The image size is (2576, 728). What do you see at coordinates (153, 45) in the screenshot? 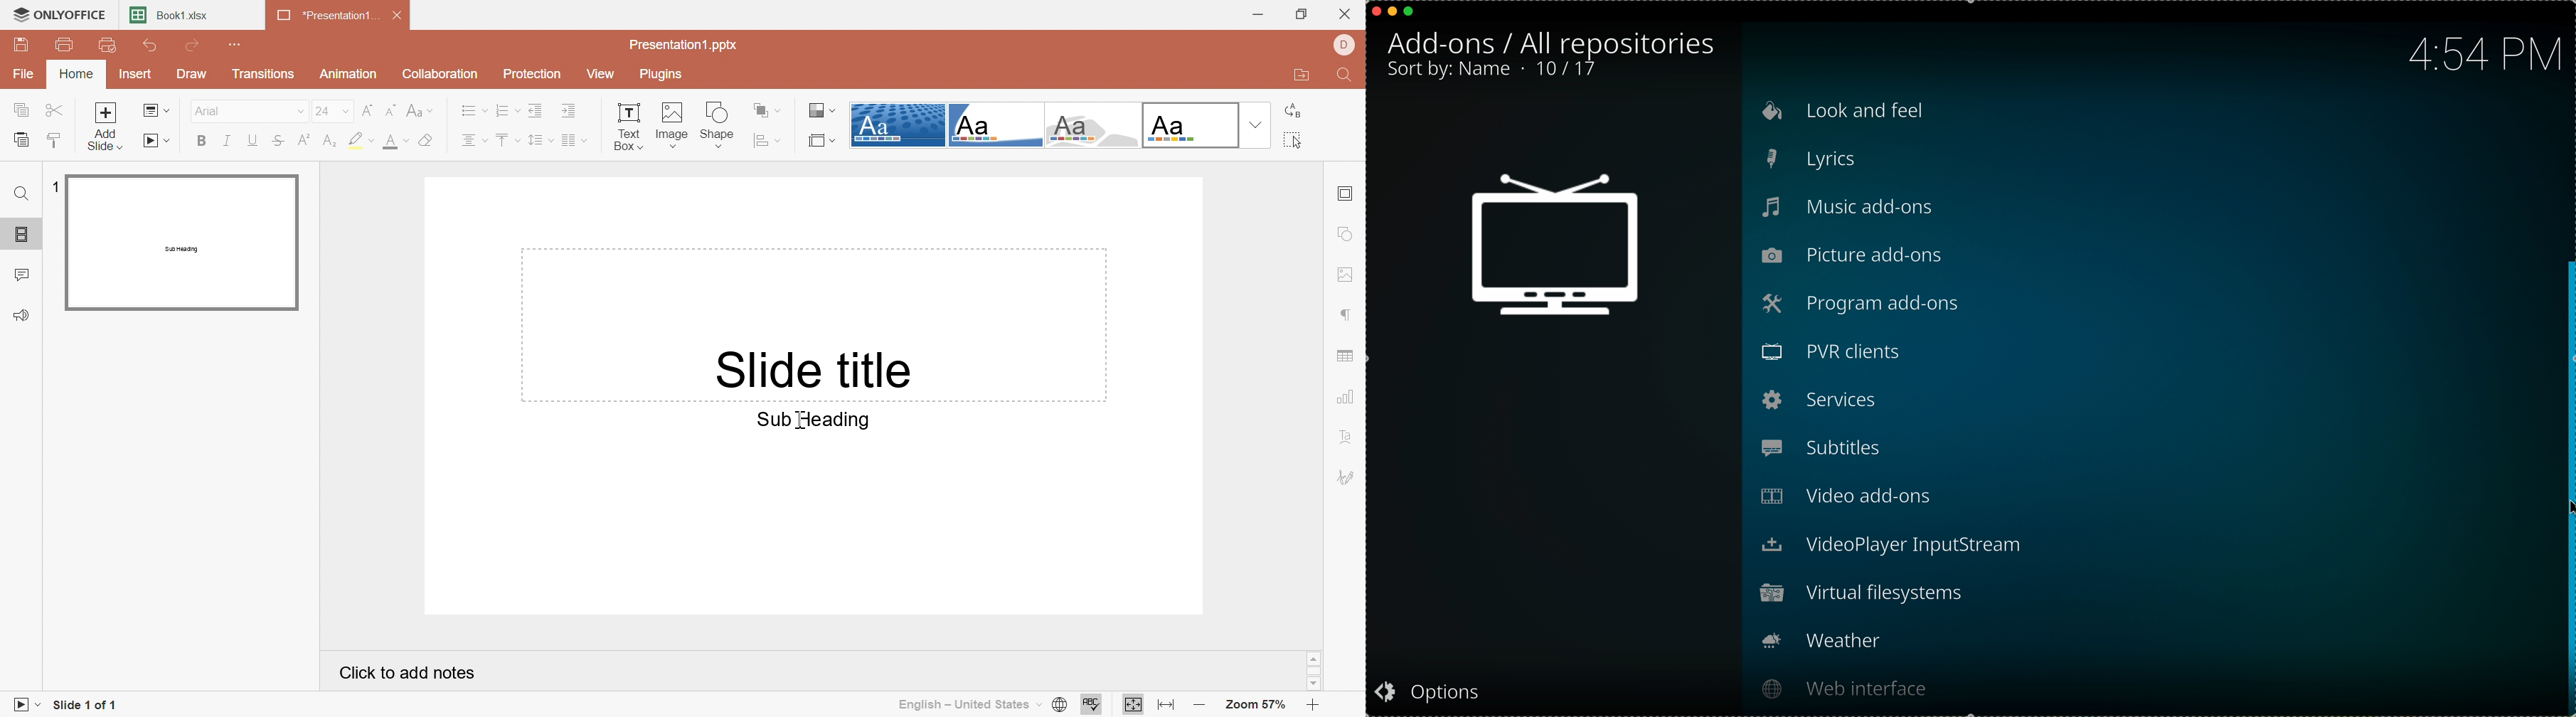
I see `Undo` at bounding box center [153, 45].